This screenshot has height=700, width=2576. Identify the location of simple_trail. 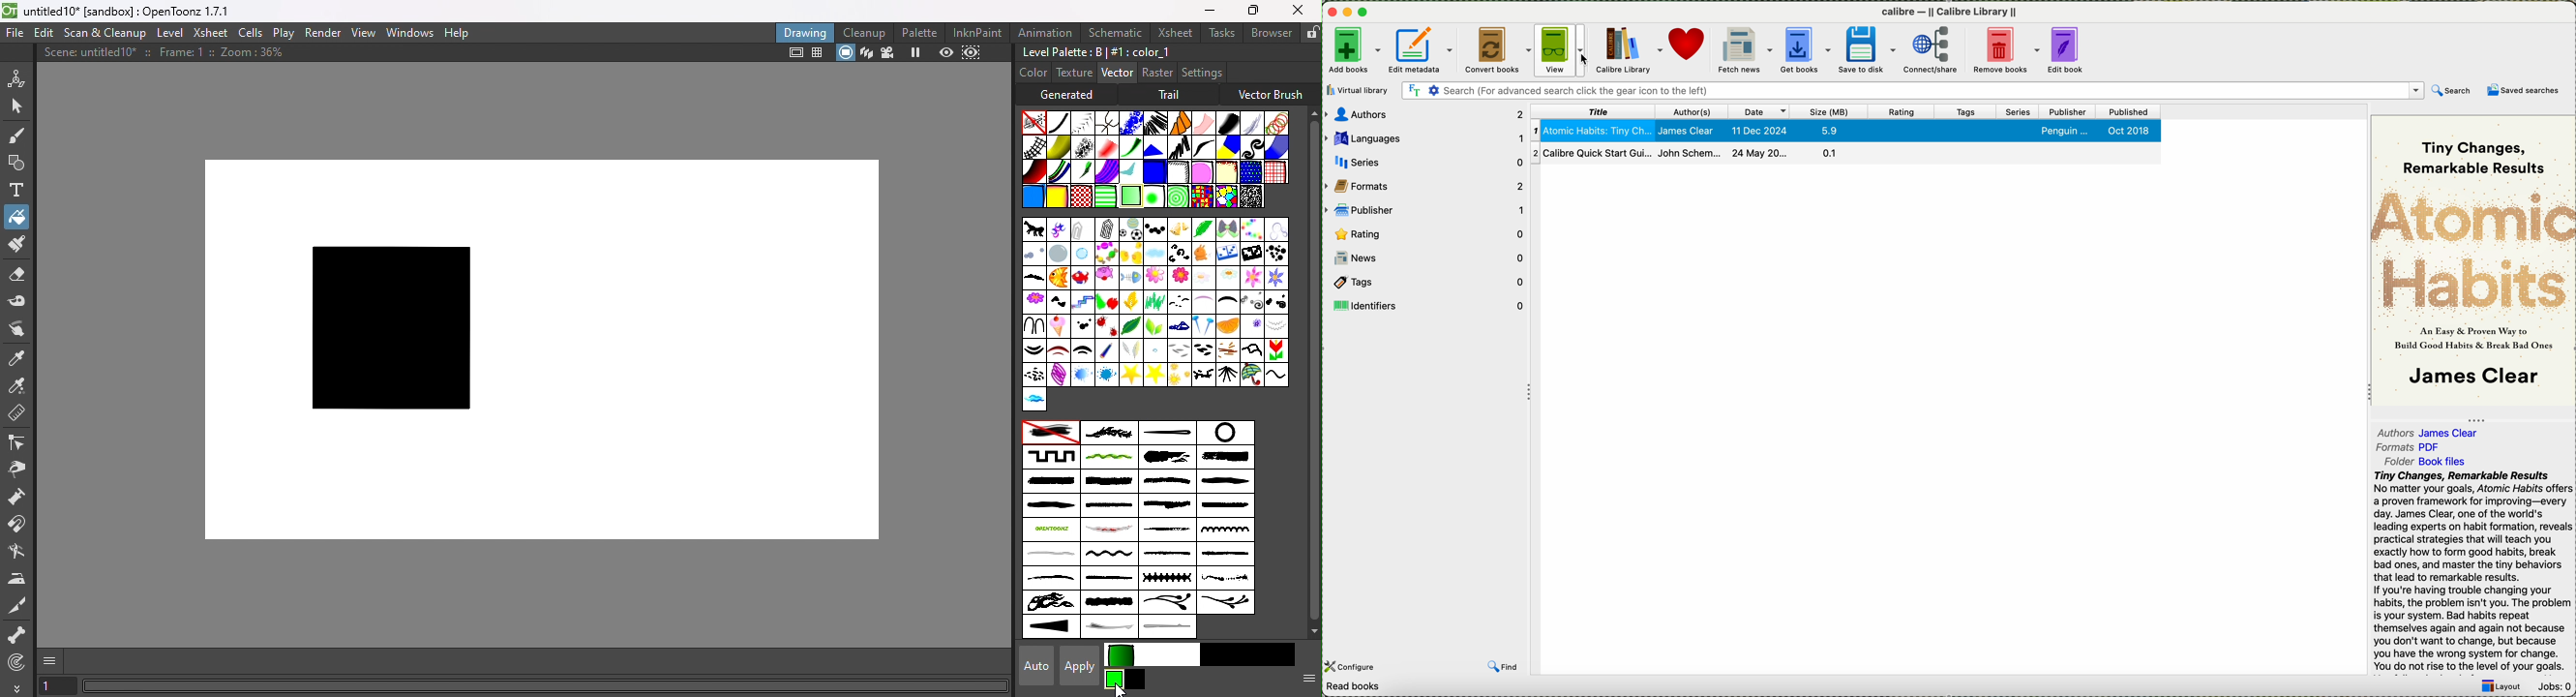
(1049, 554).